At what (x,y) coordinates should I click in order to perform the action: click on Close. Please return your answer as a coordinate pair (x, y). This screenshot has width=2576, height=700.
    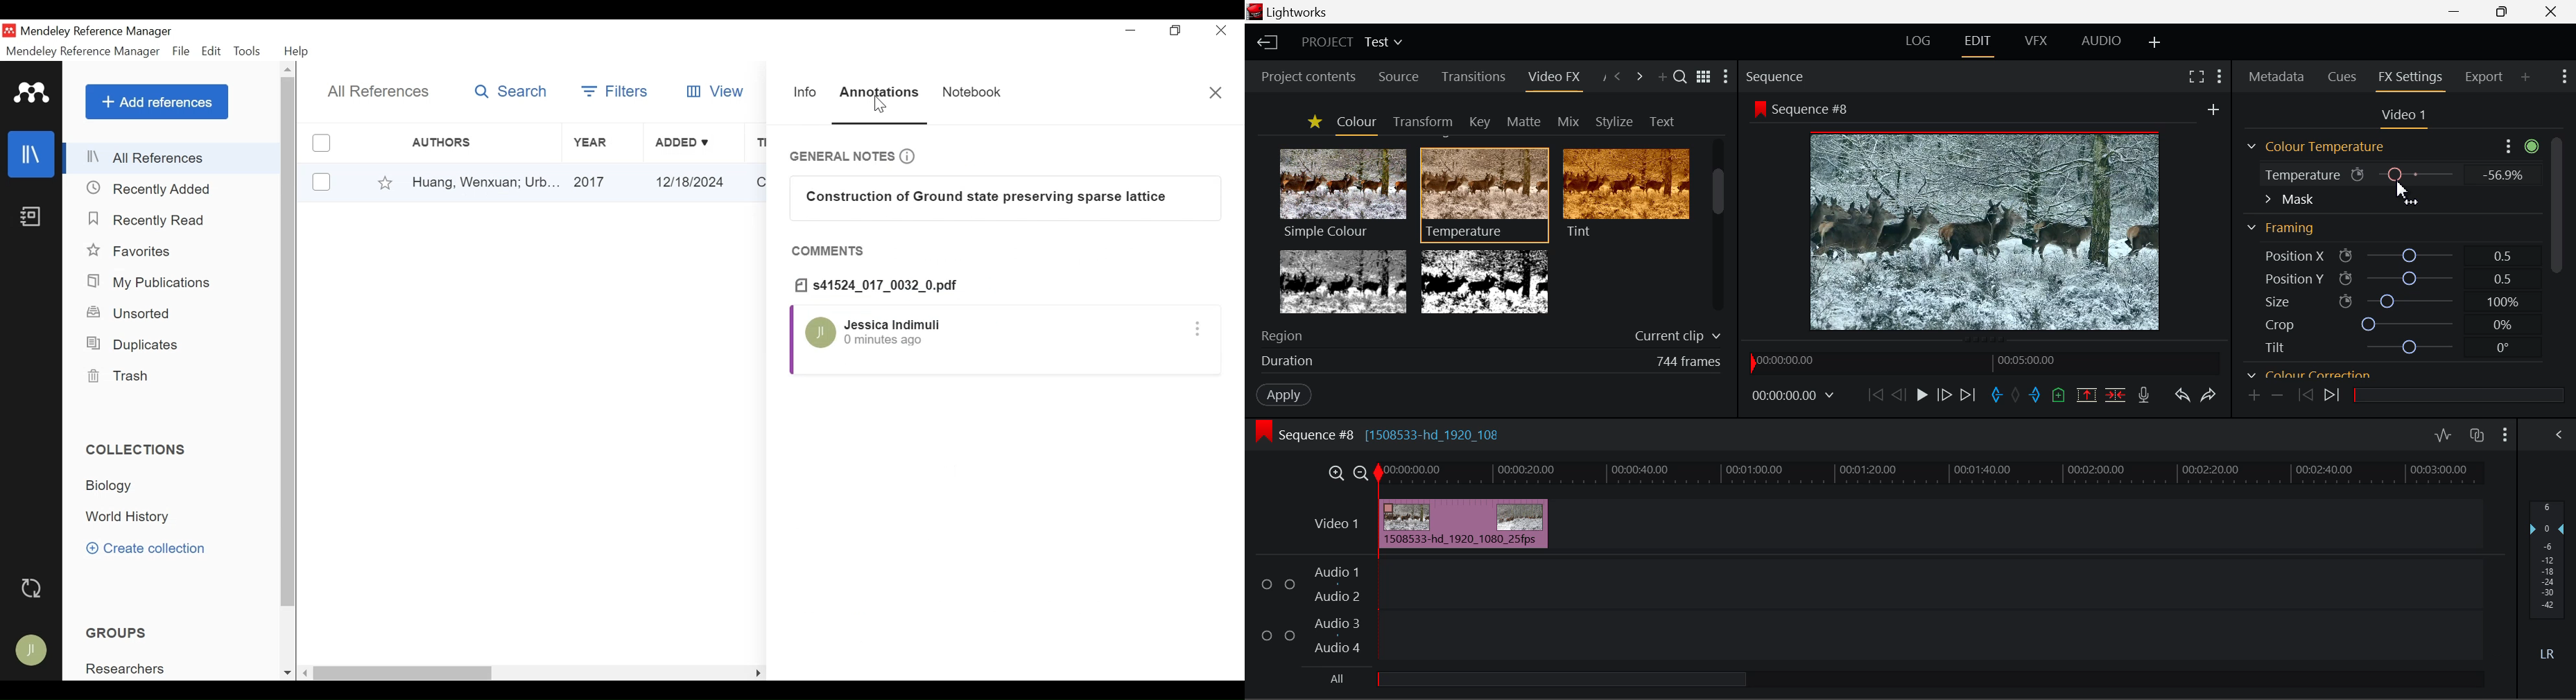
    Looking at the image, I should click on (1215, 91).